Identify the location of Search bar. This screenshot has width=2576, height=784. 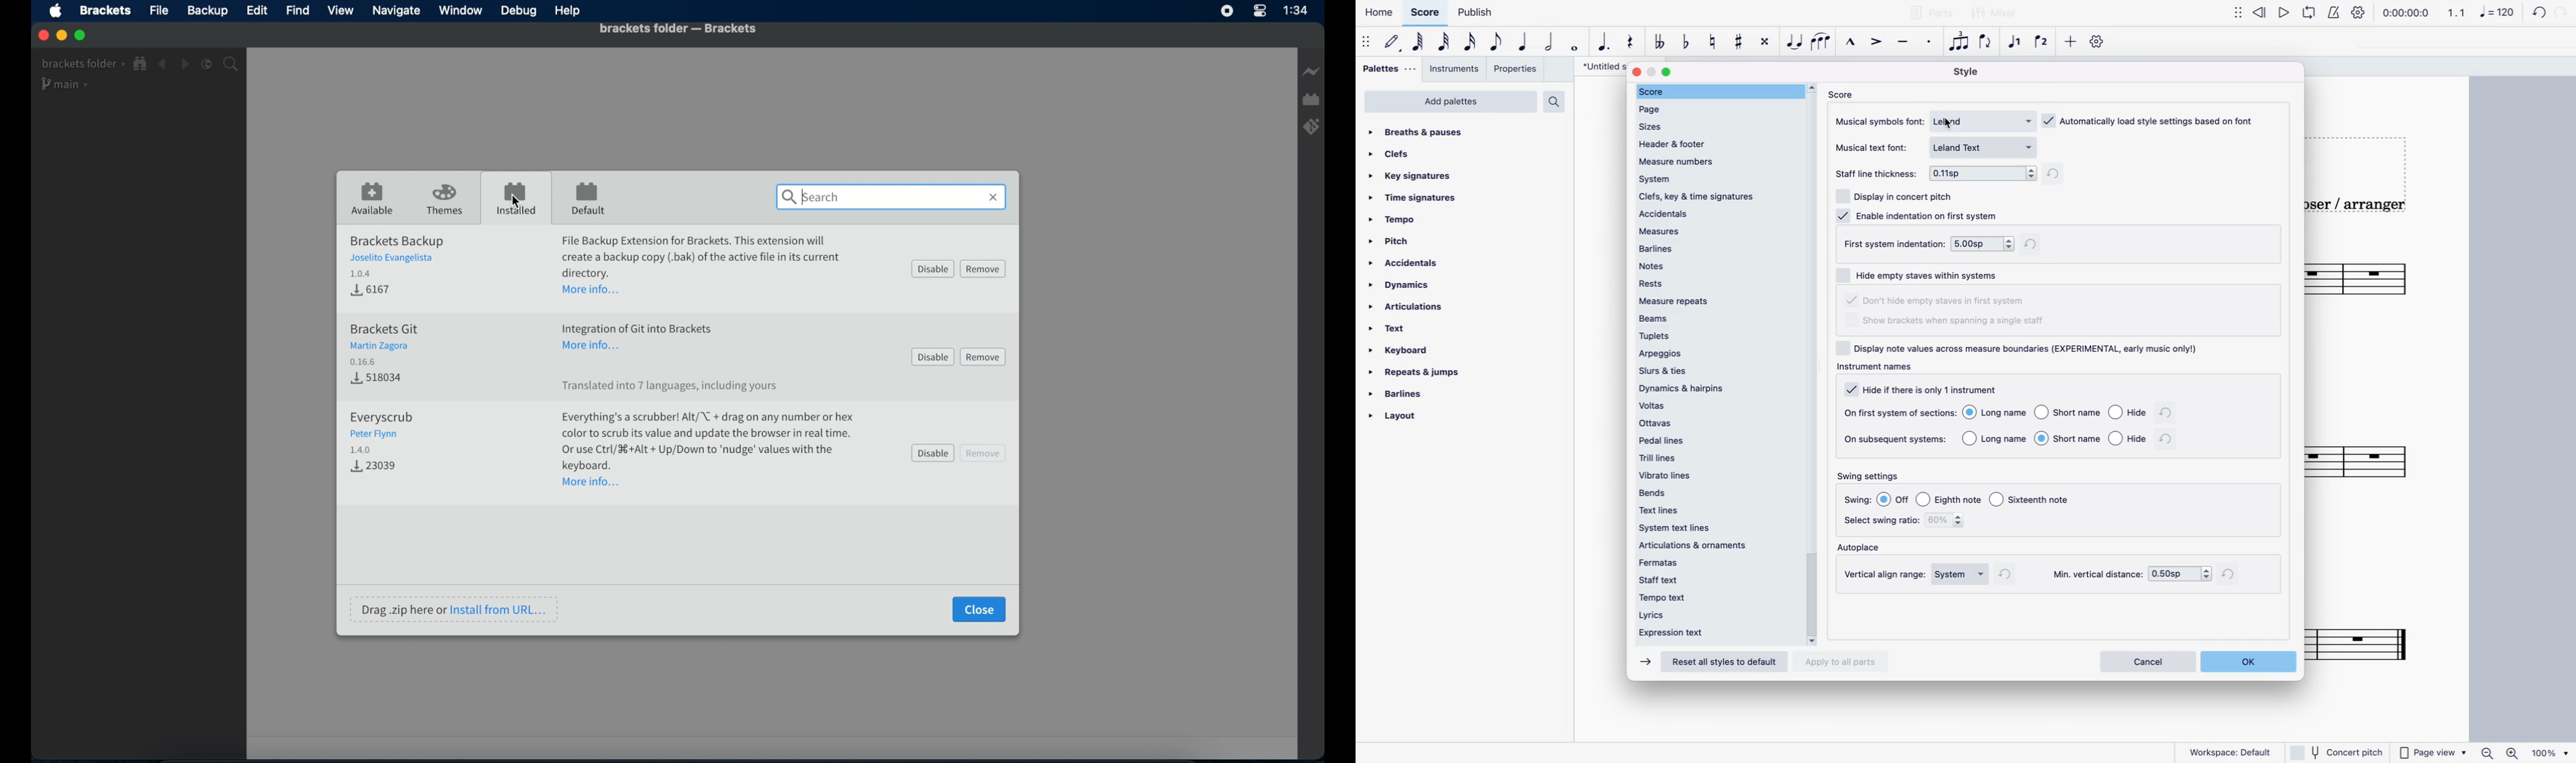
(231, 64).